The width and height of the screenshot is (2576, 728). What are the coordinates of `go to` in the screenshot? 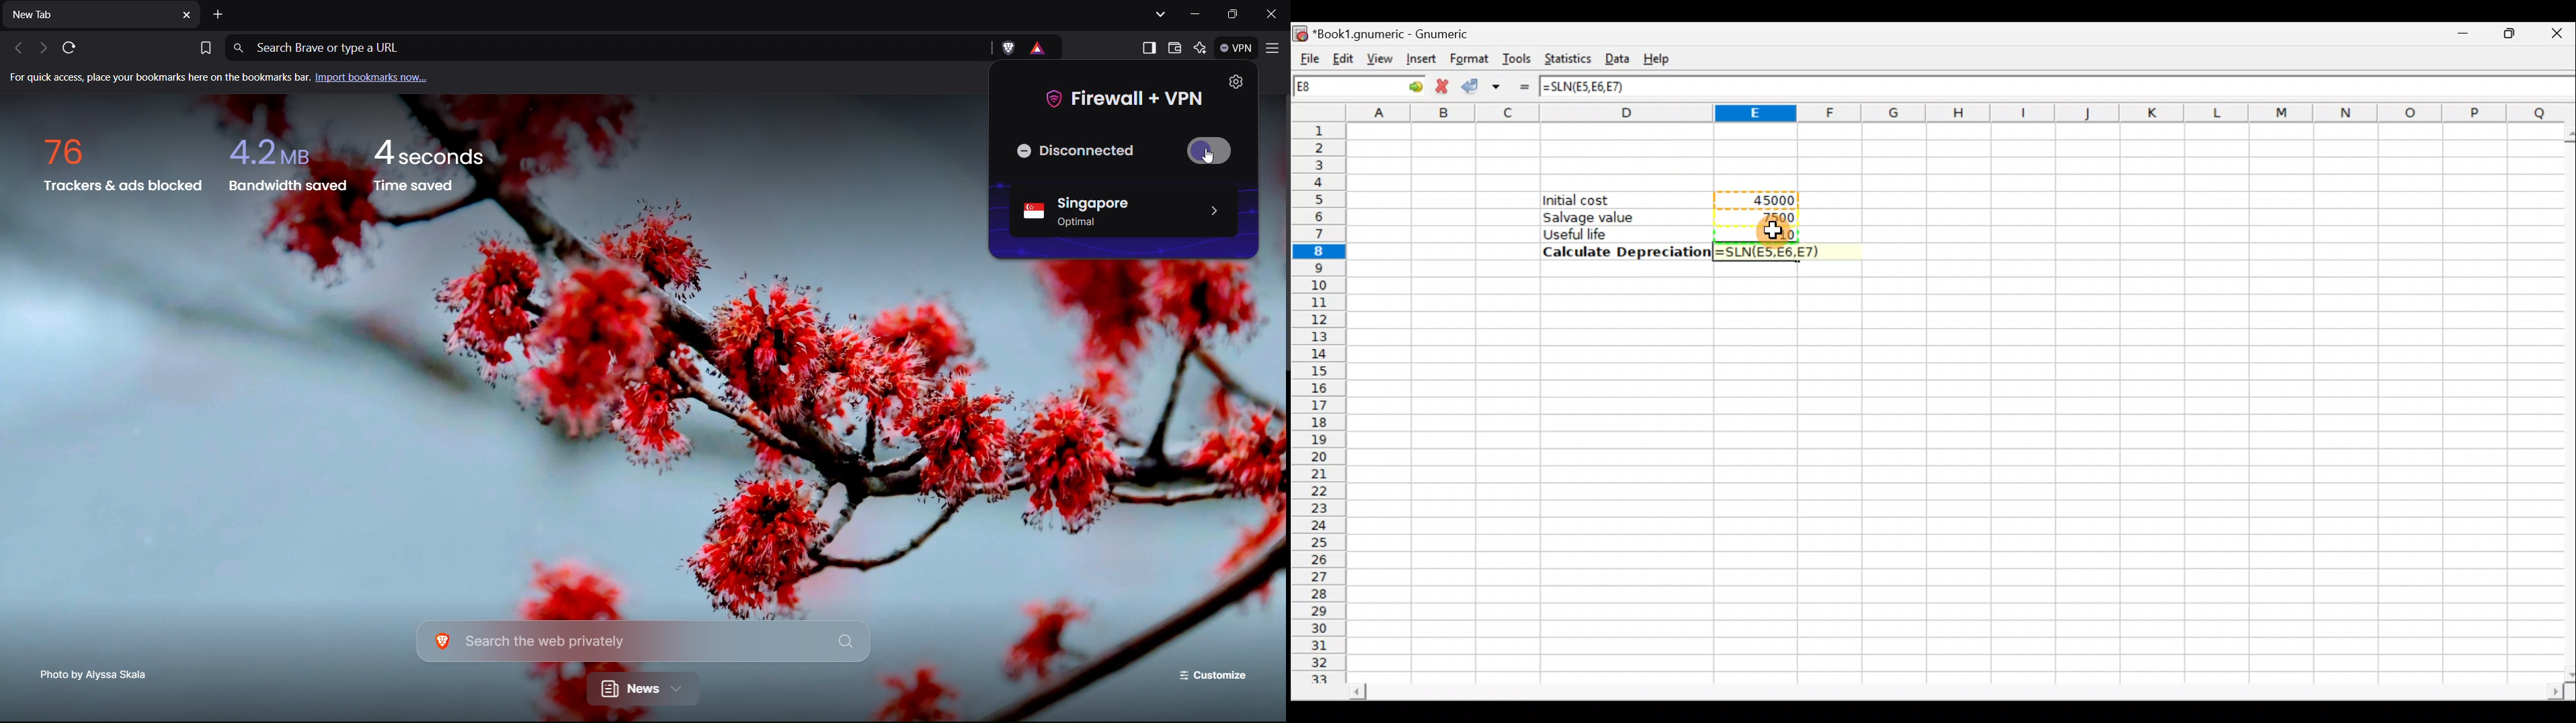 It's located at (1407, 86).